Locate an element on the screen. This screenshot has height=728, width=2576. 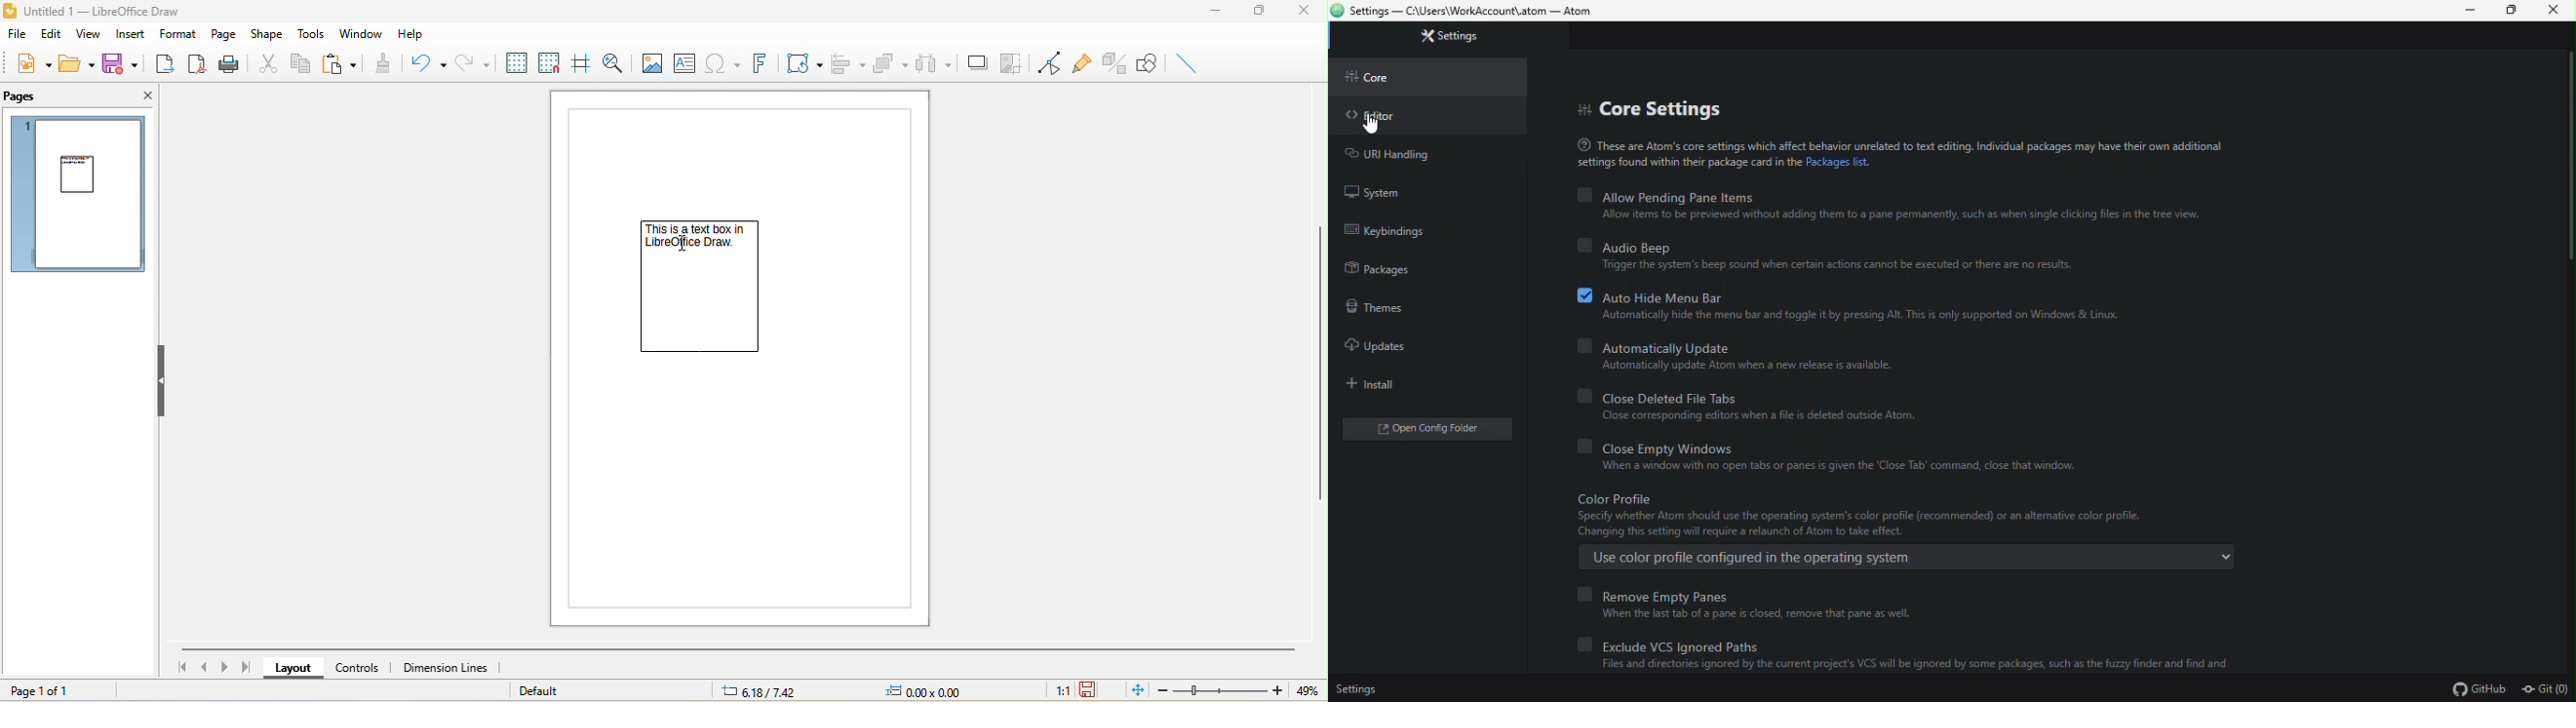
1:1 is located at coordinates (1062, 690).